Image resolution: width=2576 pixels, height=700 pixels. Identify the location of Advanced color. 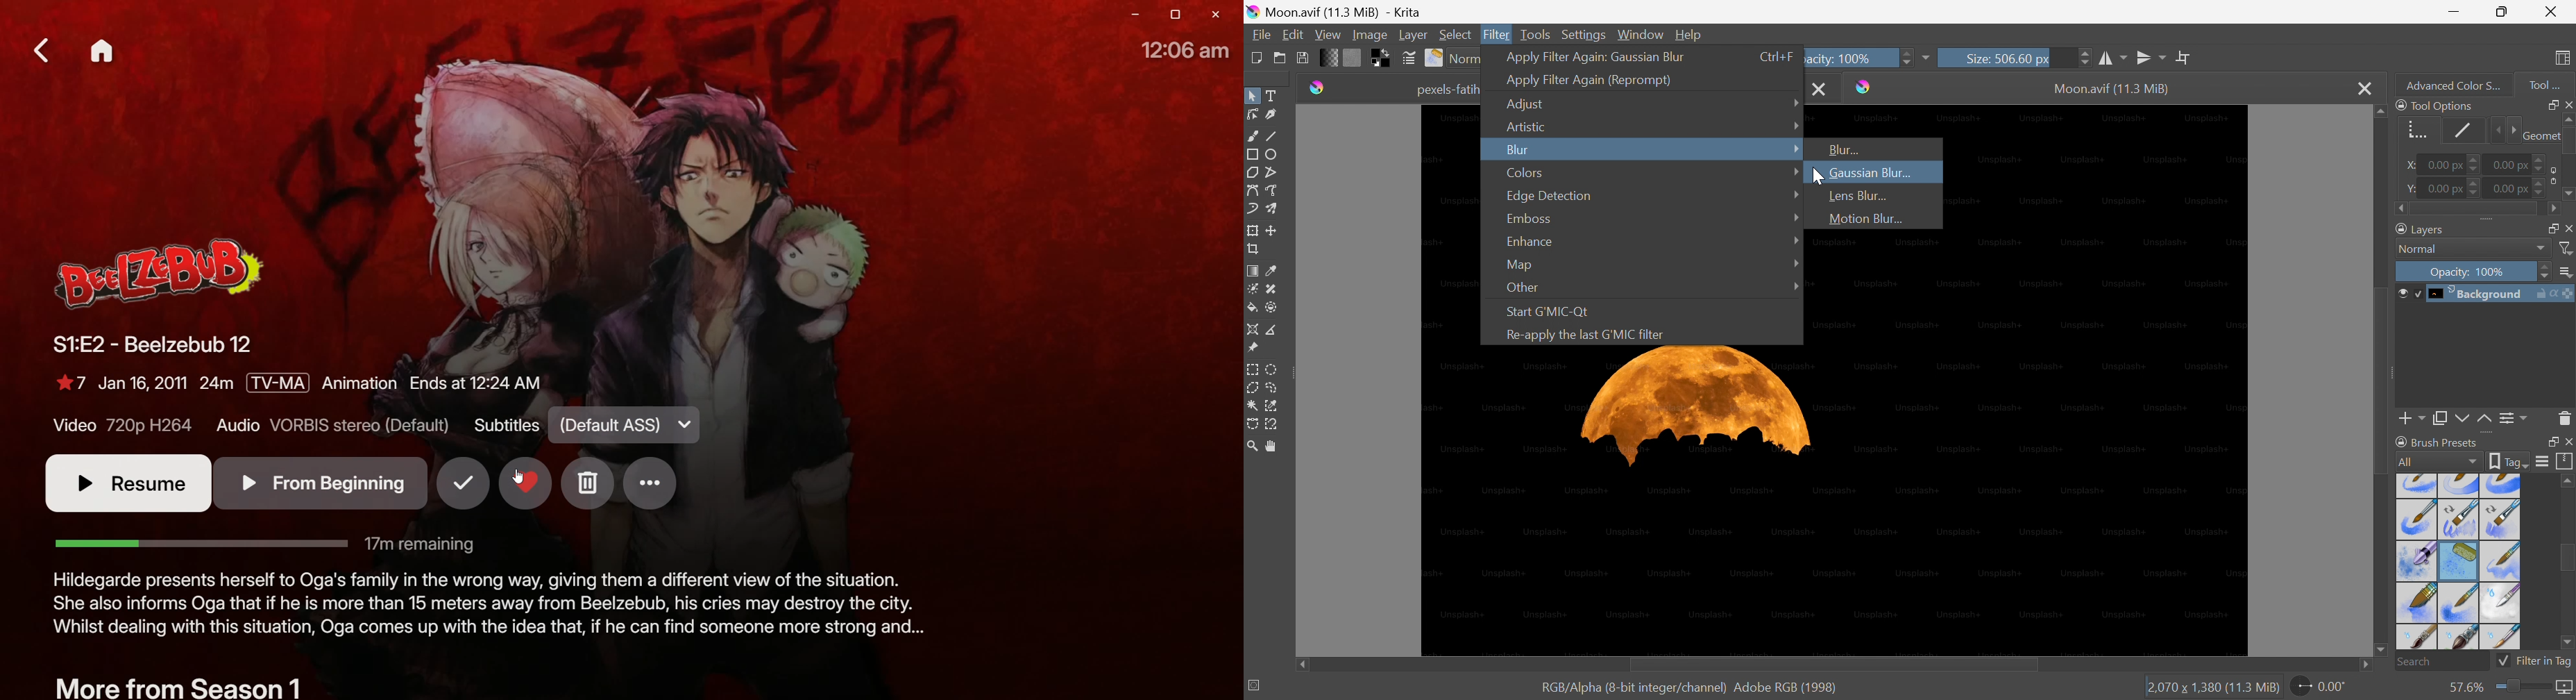
(2459, 84).